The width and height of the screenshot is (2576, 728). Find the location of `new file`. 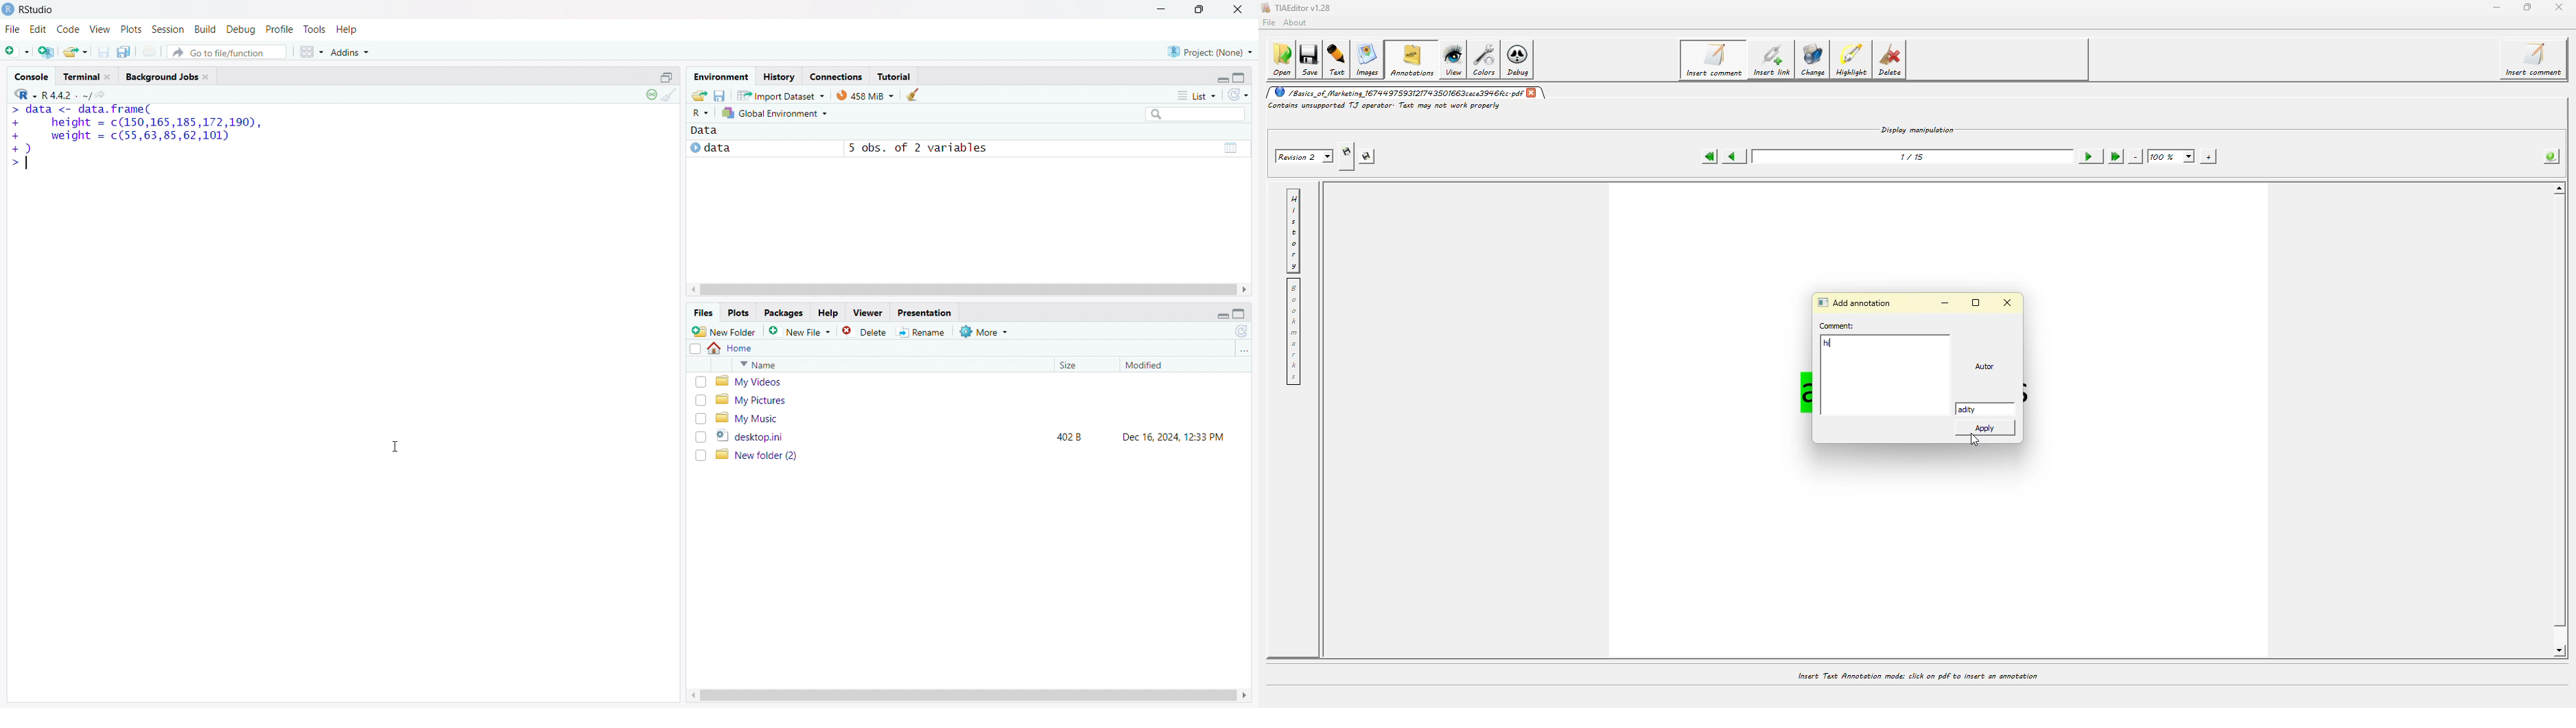

new file is located at coordinates (17, 49).